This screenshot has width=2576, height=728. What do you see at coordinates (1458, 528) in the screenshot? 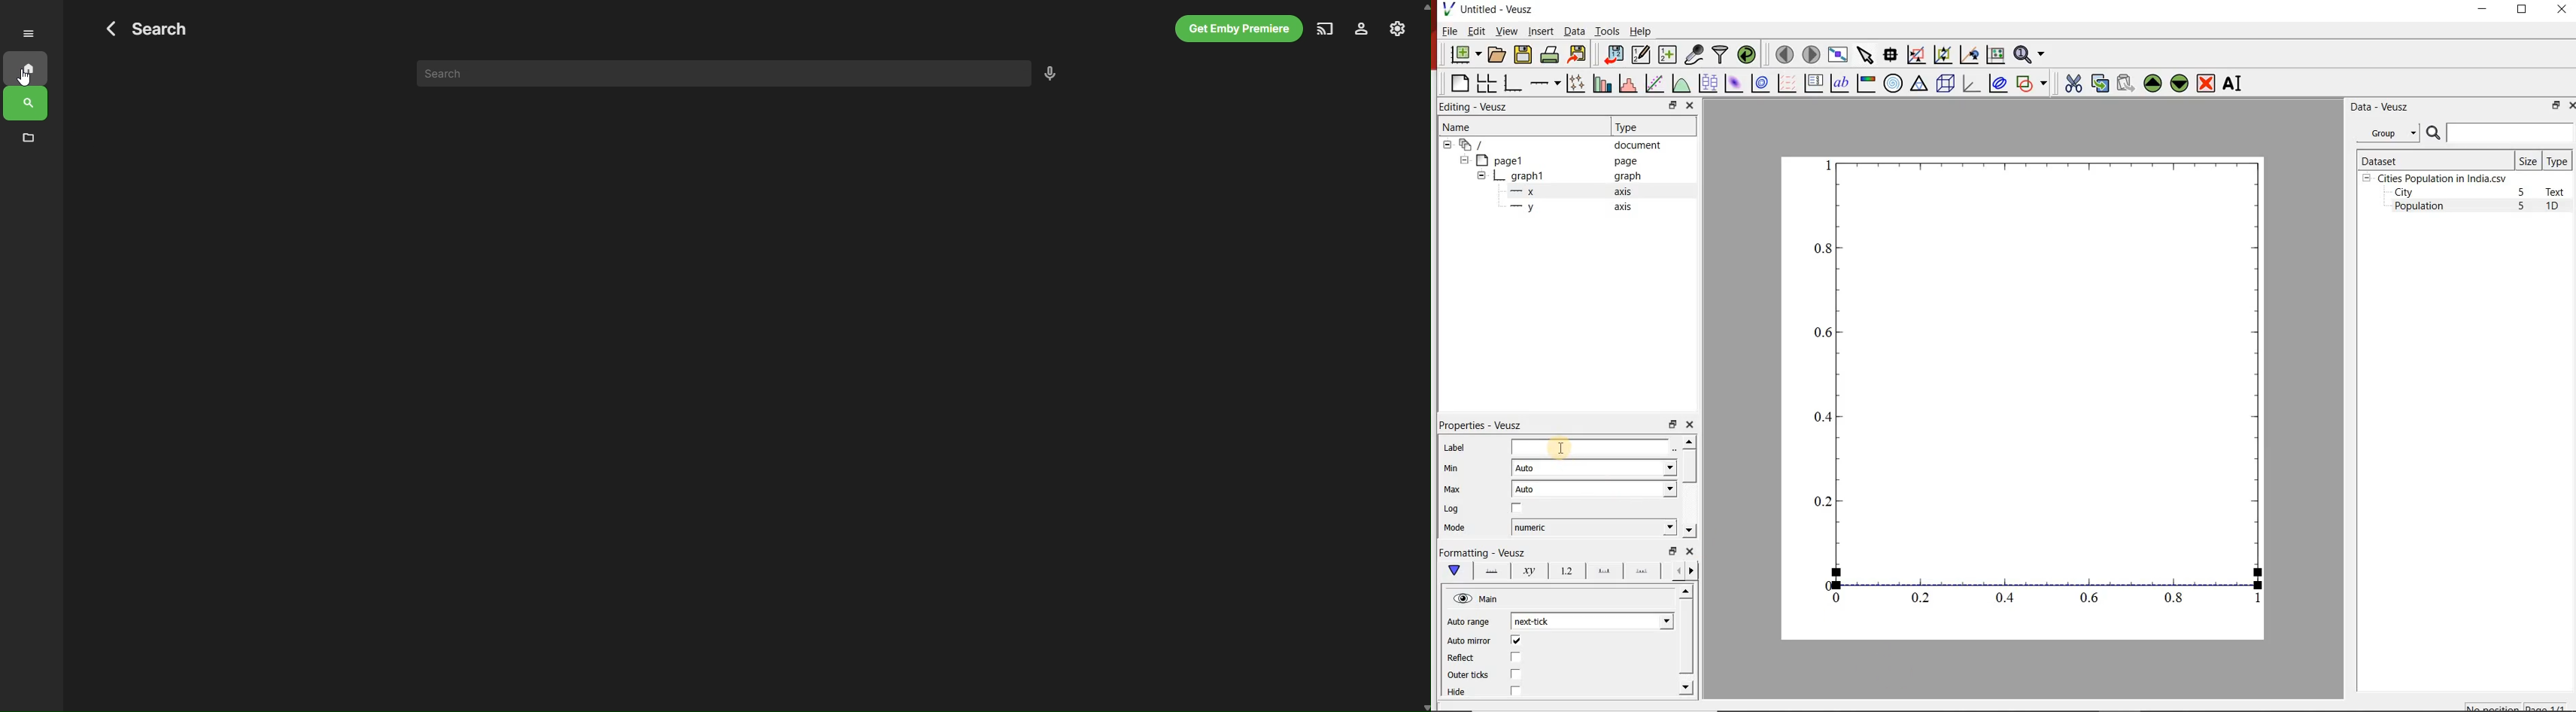
I see `Mode` at bounding box center [1458, 528].